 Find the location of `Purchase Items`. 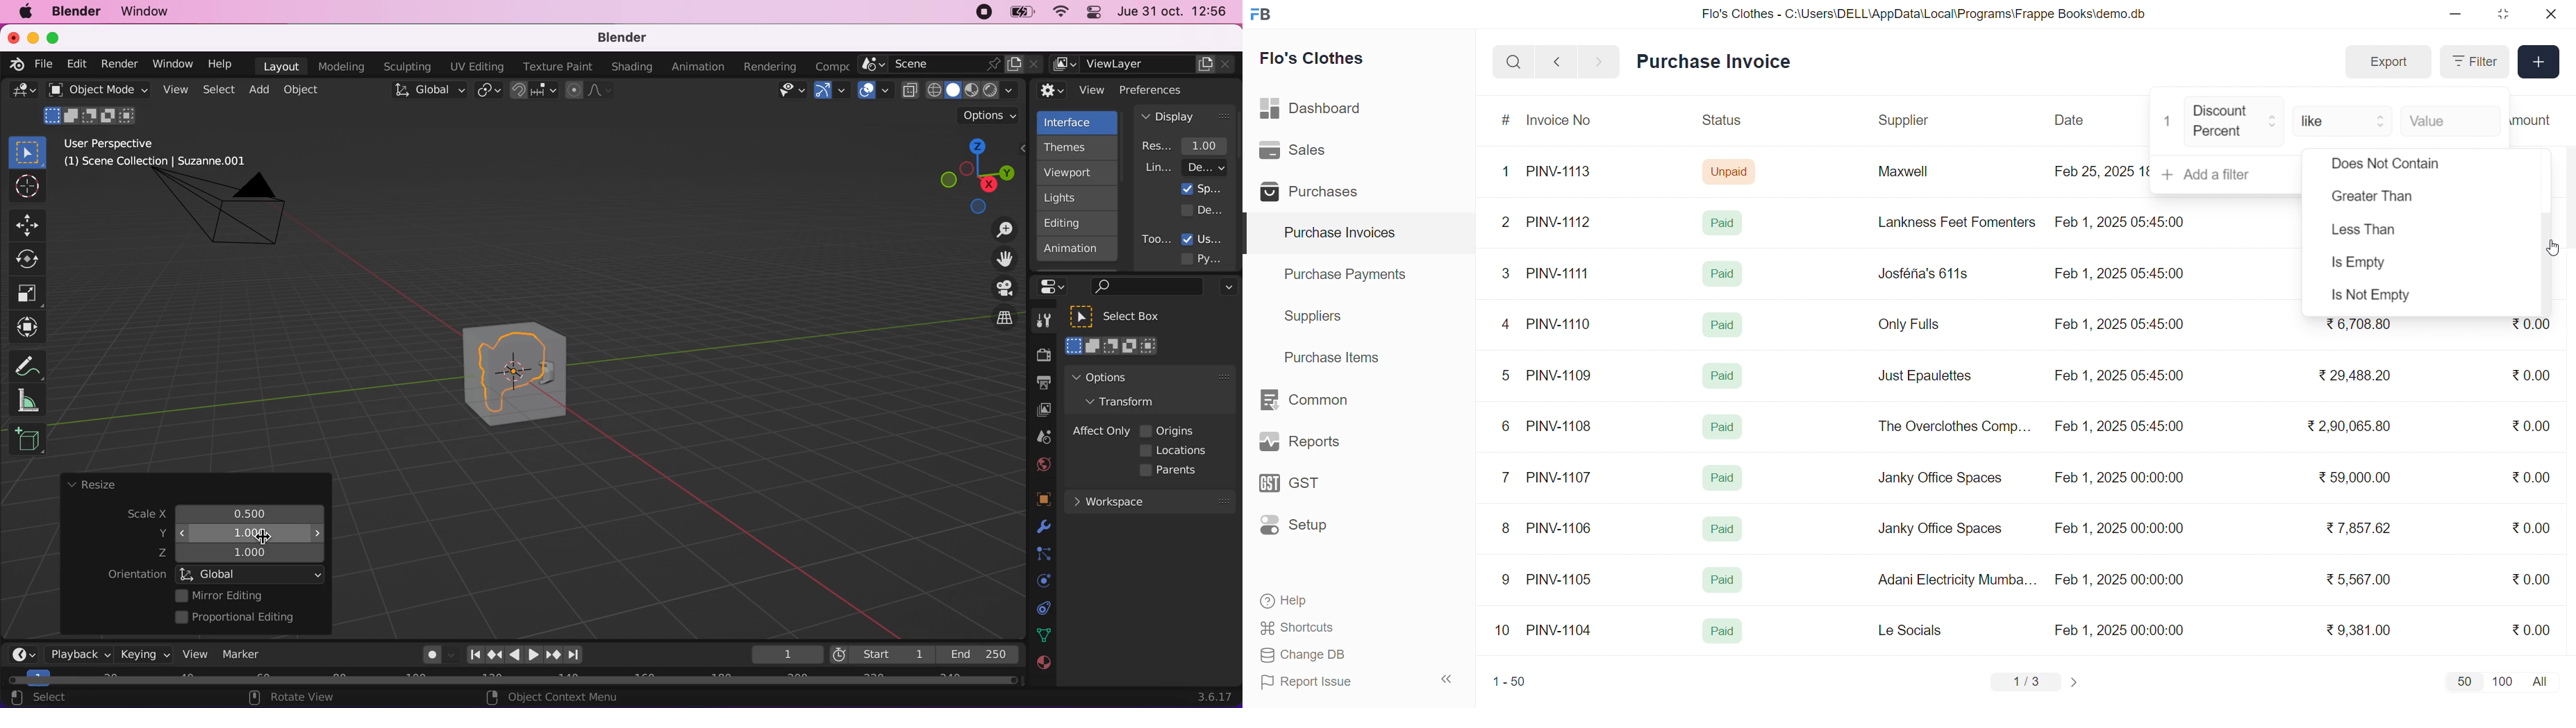

Purchase Items is located at coordinates (1337, 355).